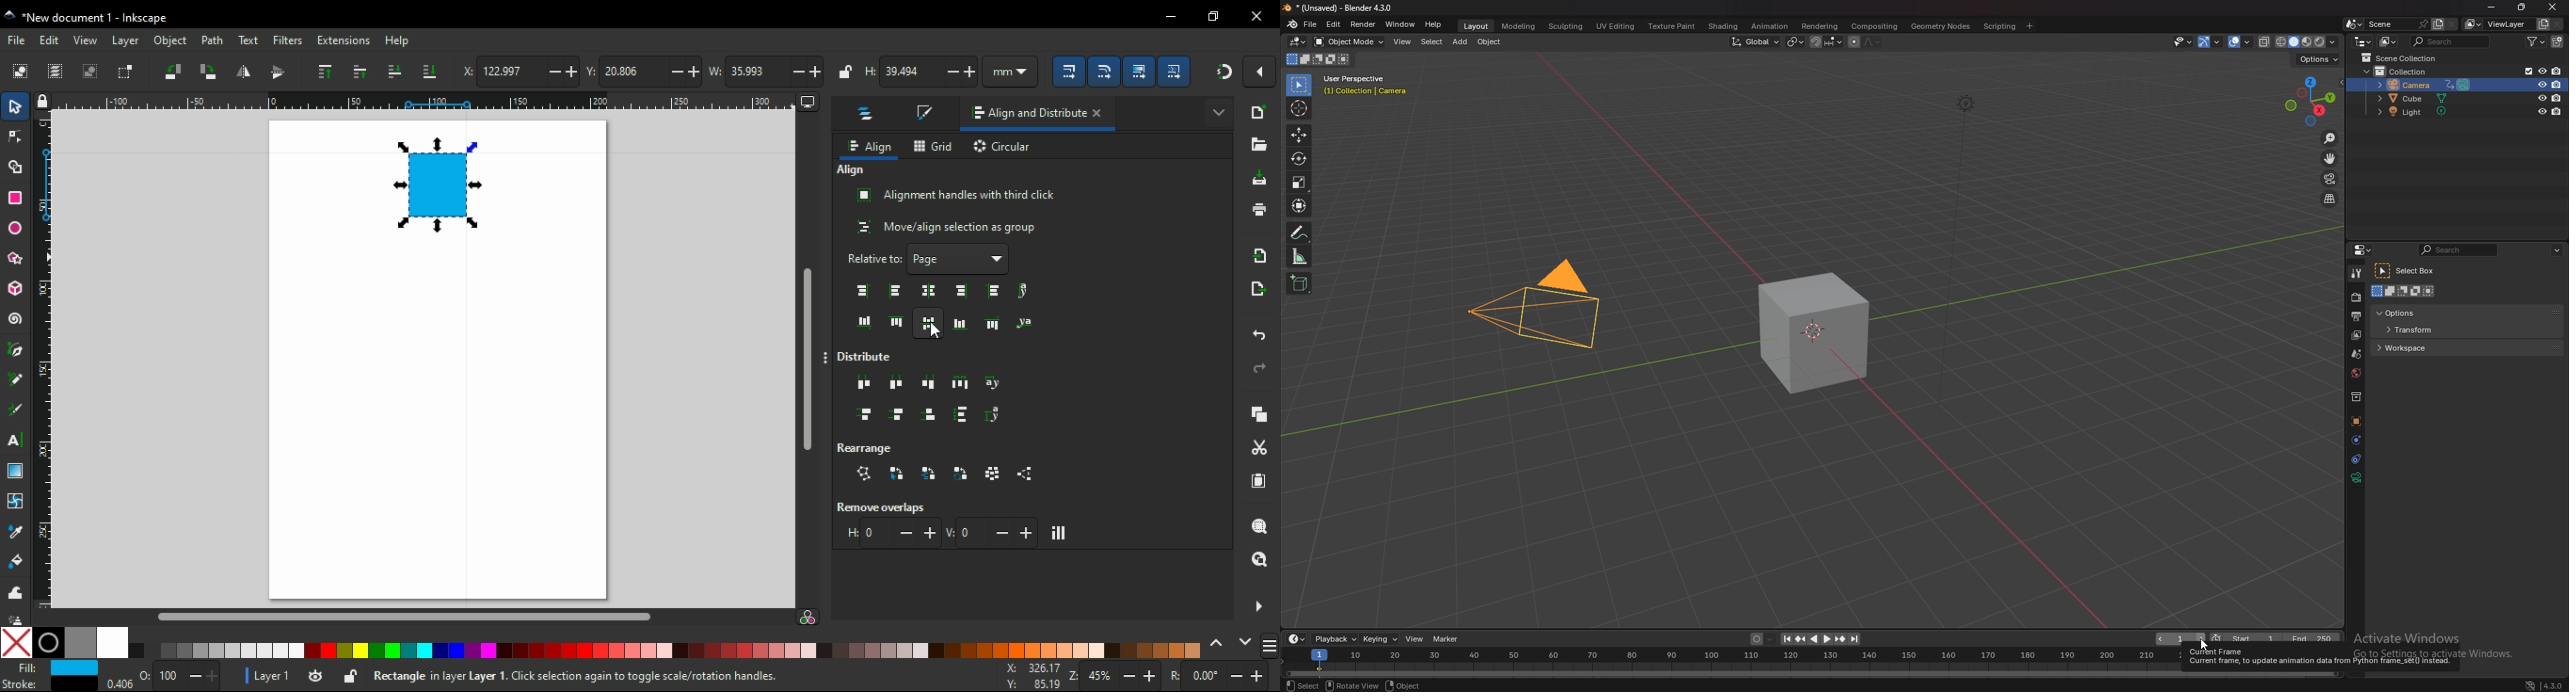 Image resolution: width=2576 pixels, height=700 pixels. Describe the element at coordinates (46, 683) in the screenshot. I see `stroke color` at that location.